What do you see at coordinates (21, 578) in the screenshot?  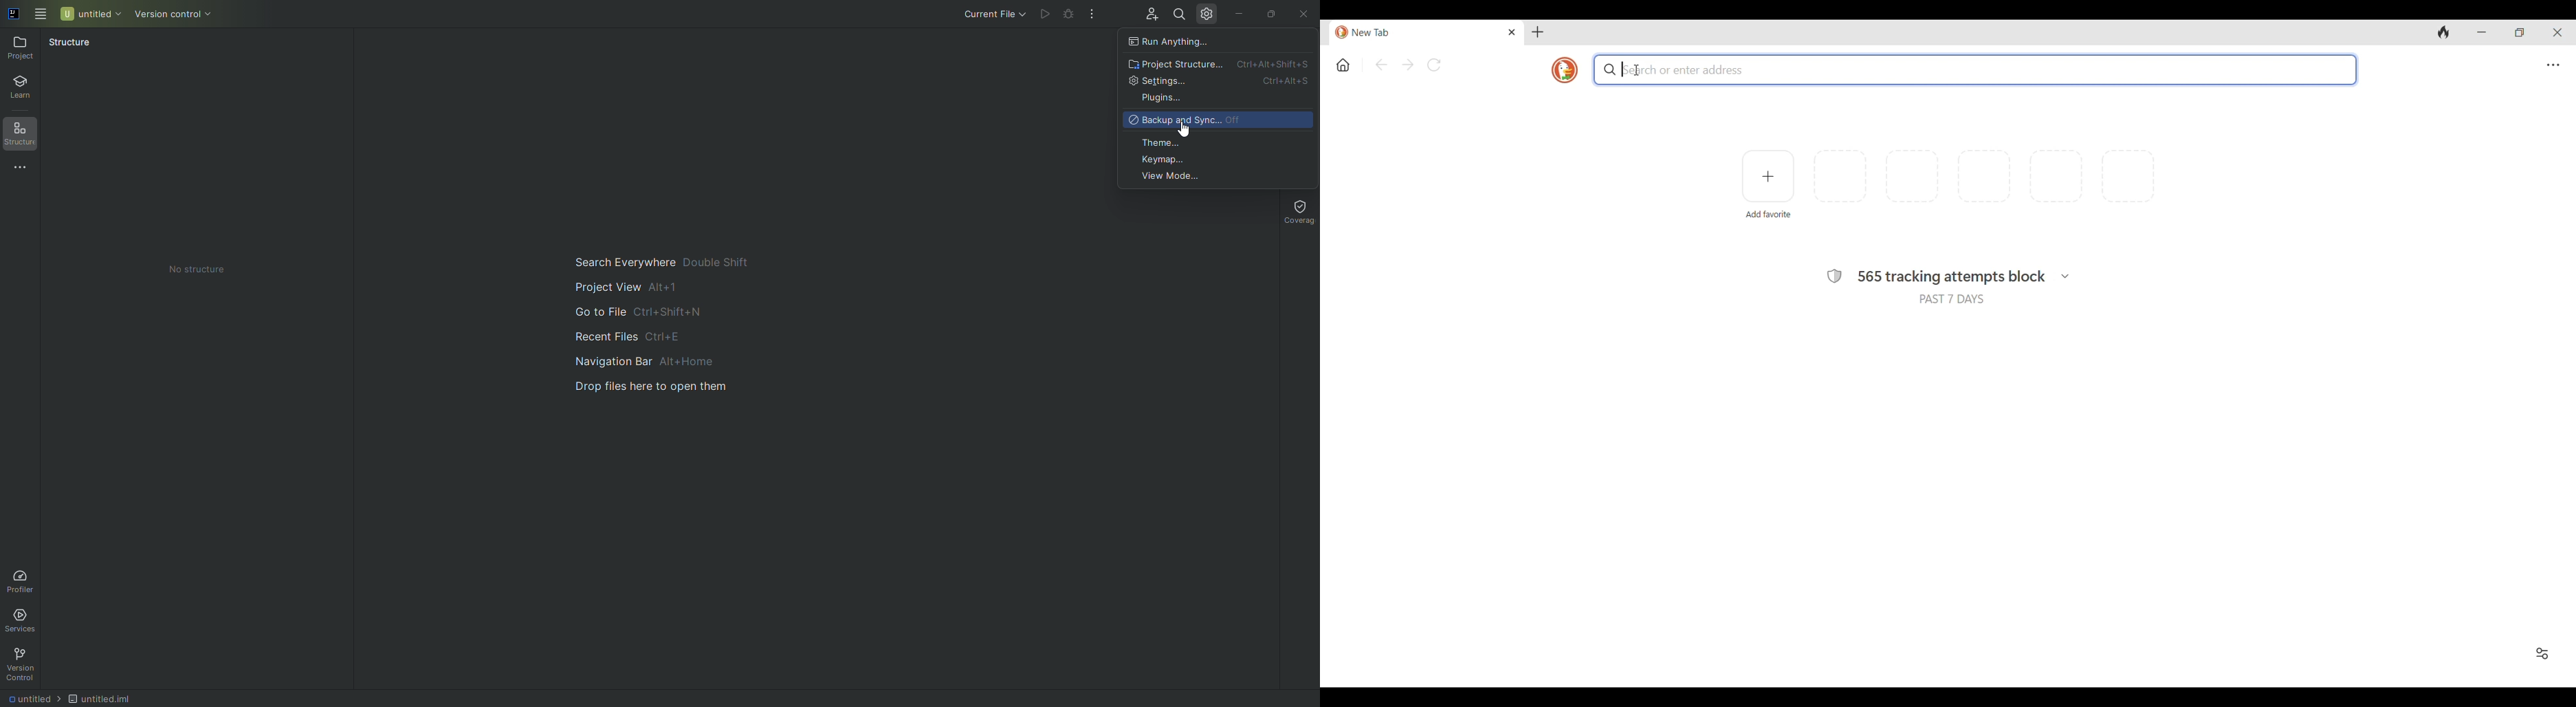 I see `Profiler` at bounding box center [21, 578].